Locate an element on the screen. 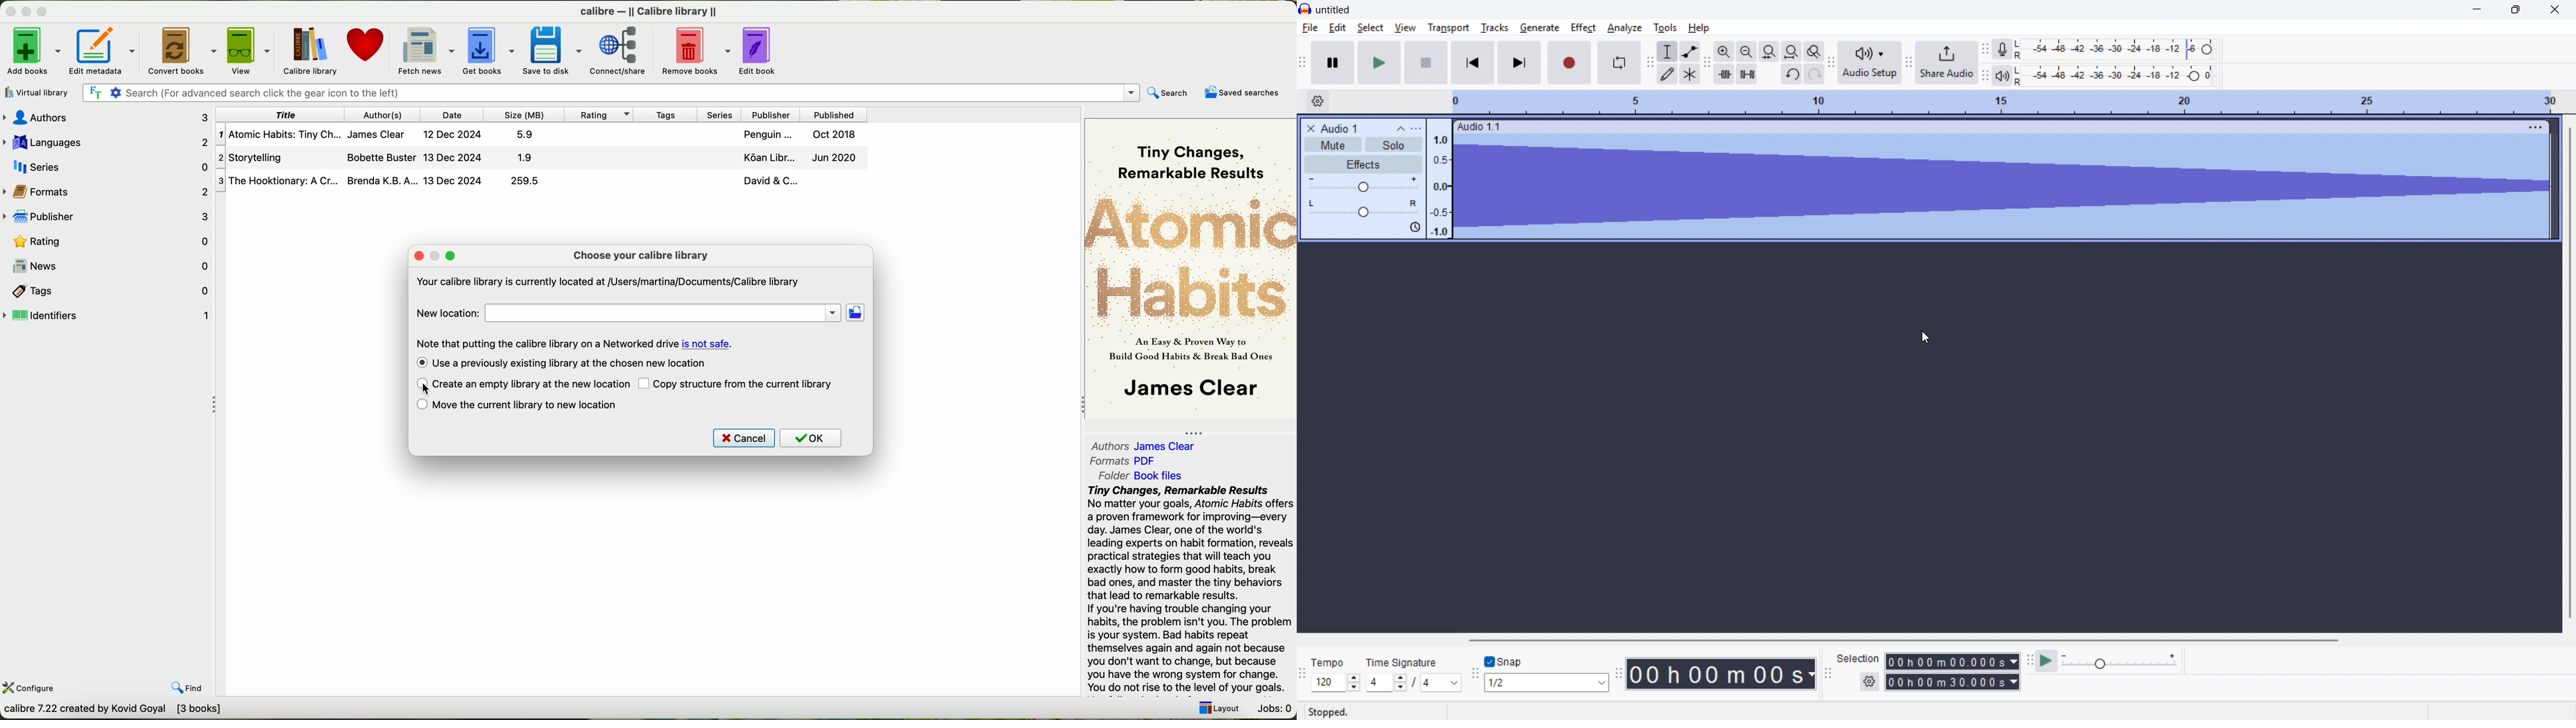  Play at speed  is located at coordinates (2047, 660).